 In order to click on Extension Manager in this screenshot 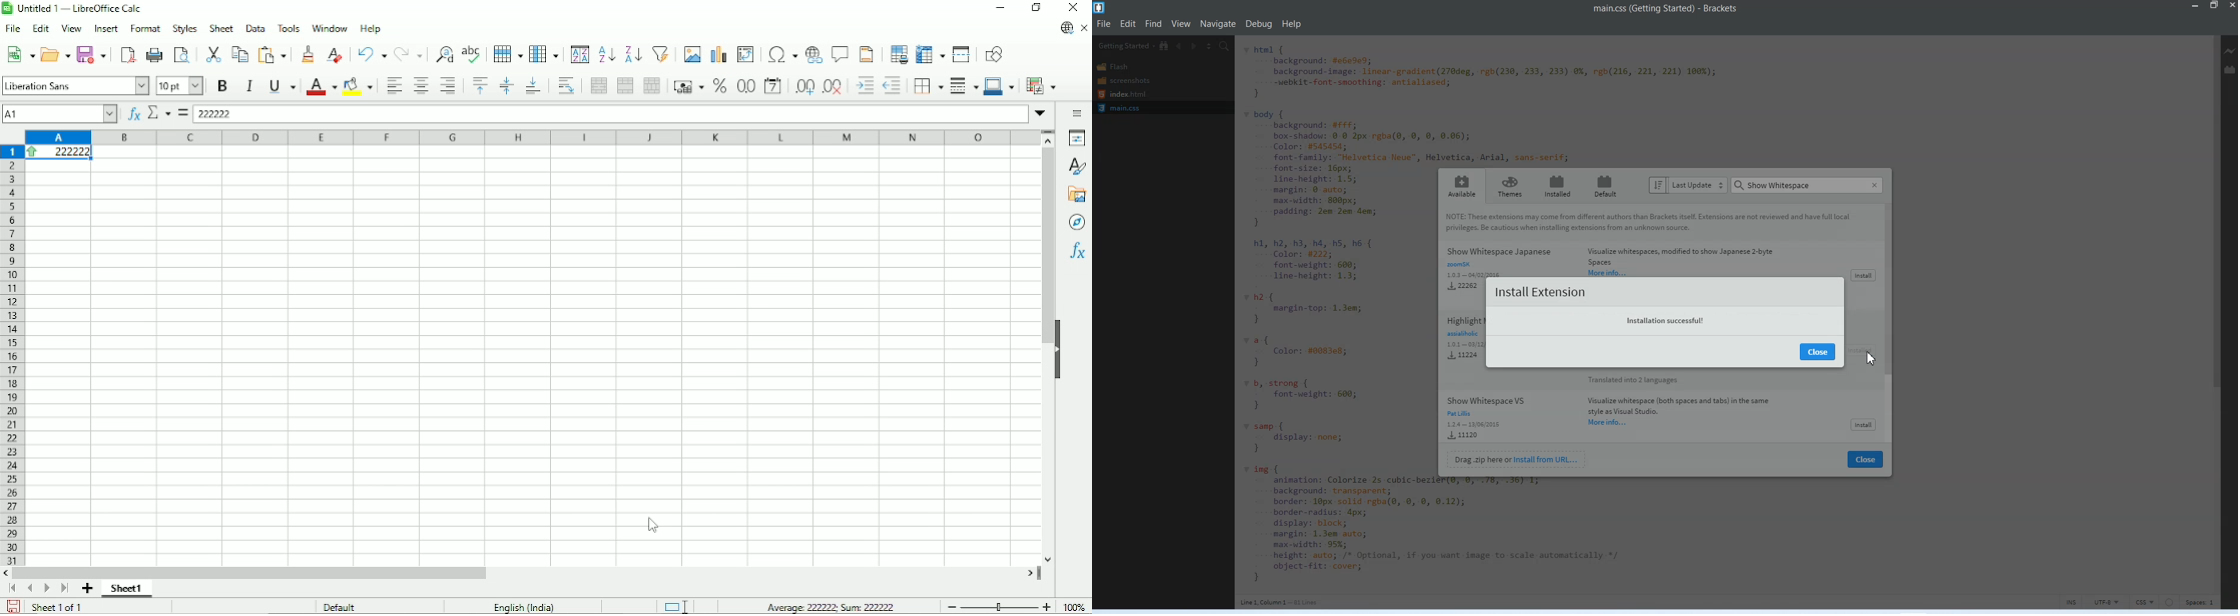, I will do `click(2231, 65)`.